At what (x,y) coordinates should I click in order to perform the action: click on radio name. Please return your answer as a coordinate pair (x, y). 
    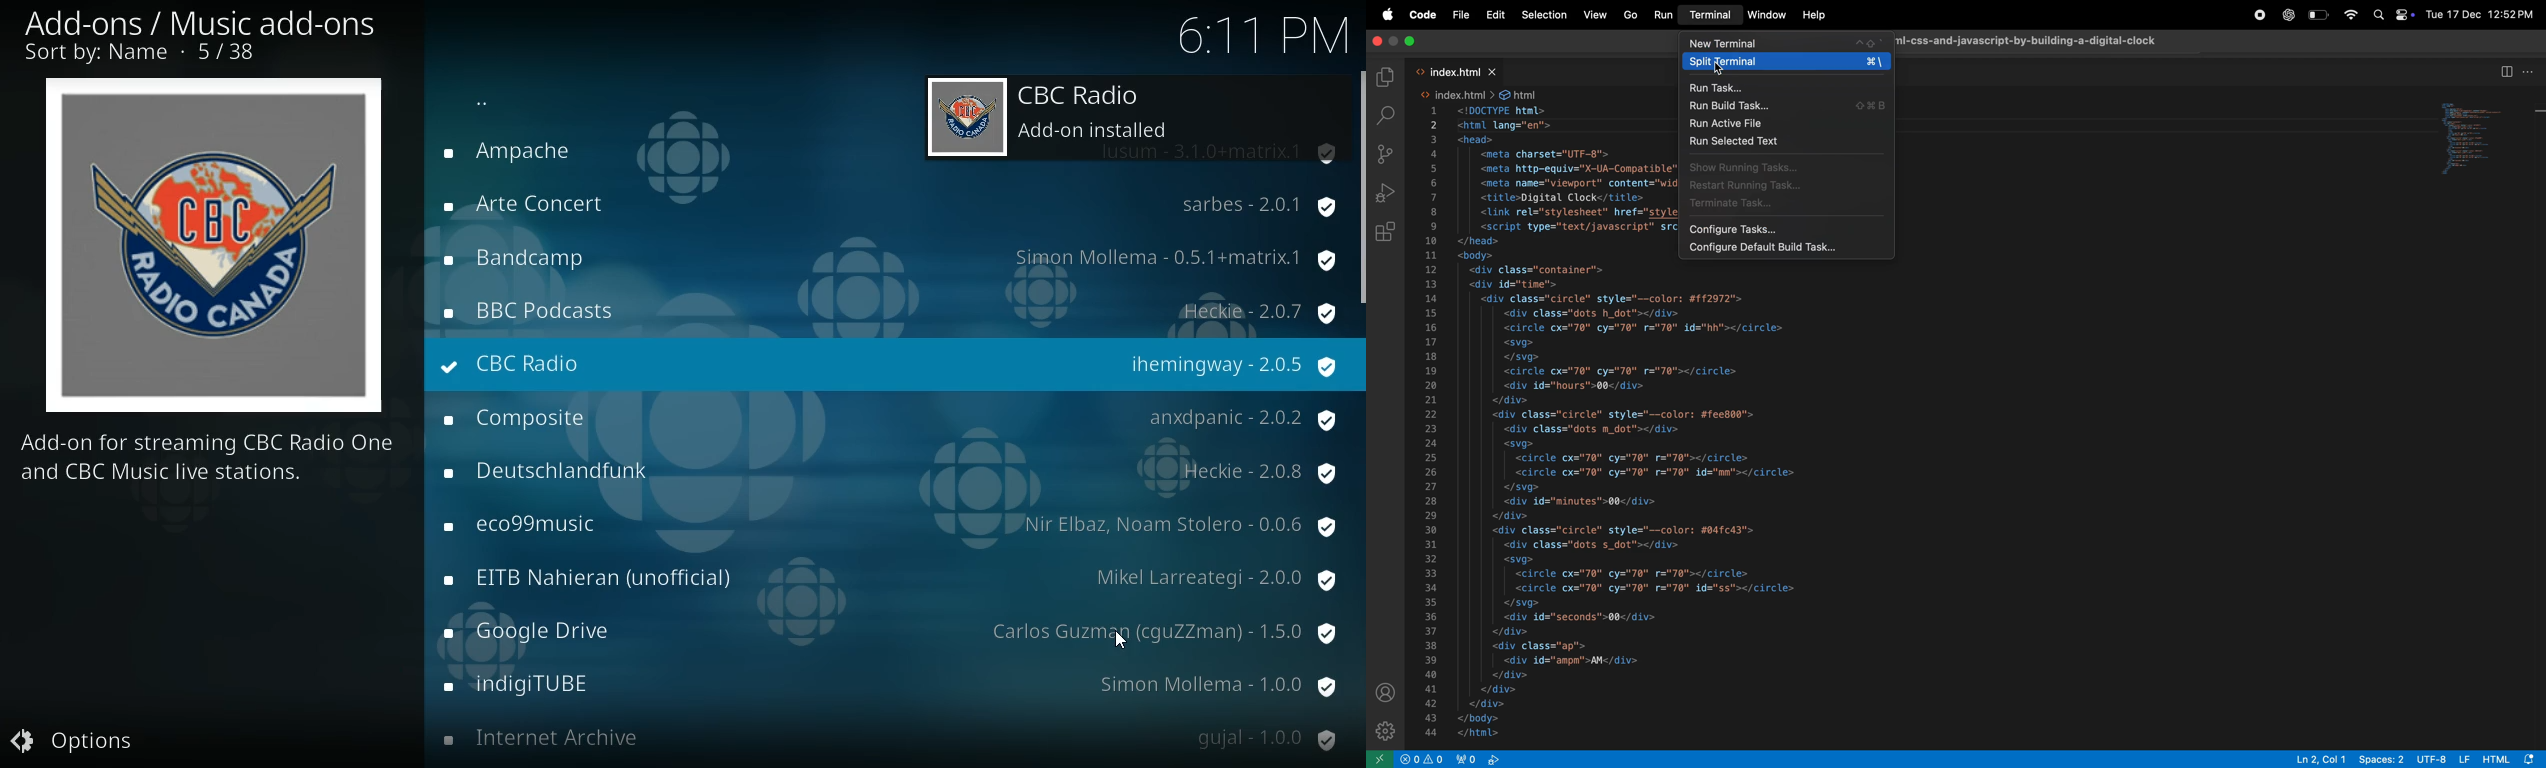
    Looking at the image, I should click on (530, 423).